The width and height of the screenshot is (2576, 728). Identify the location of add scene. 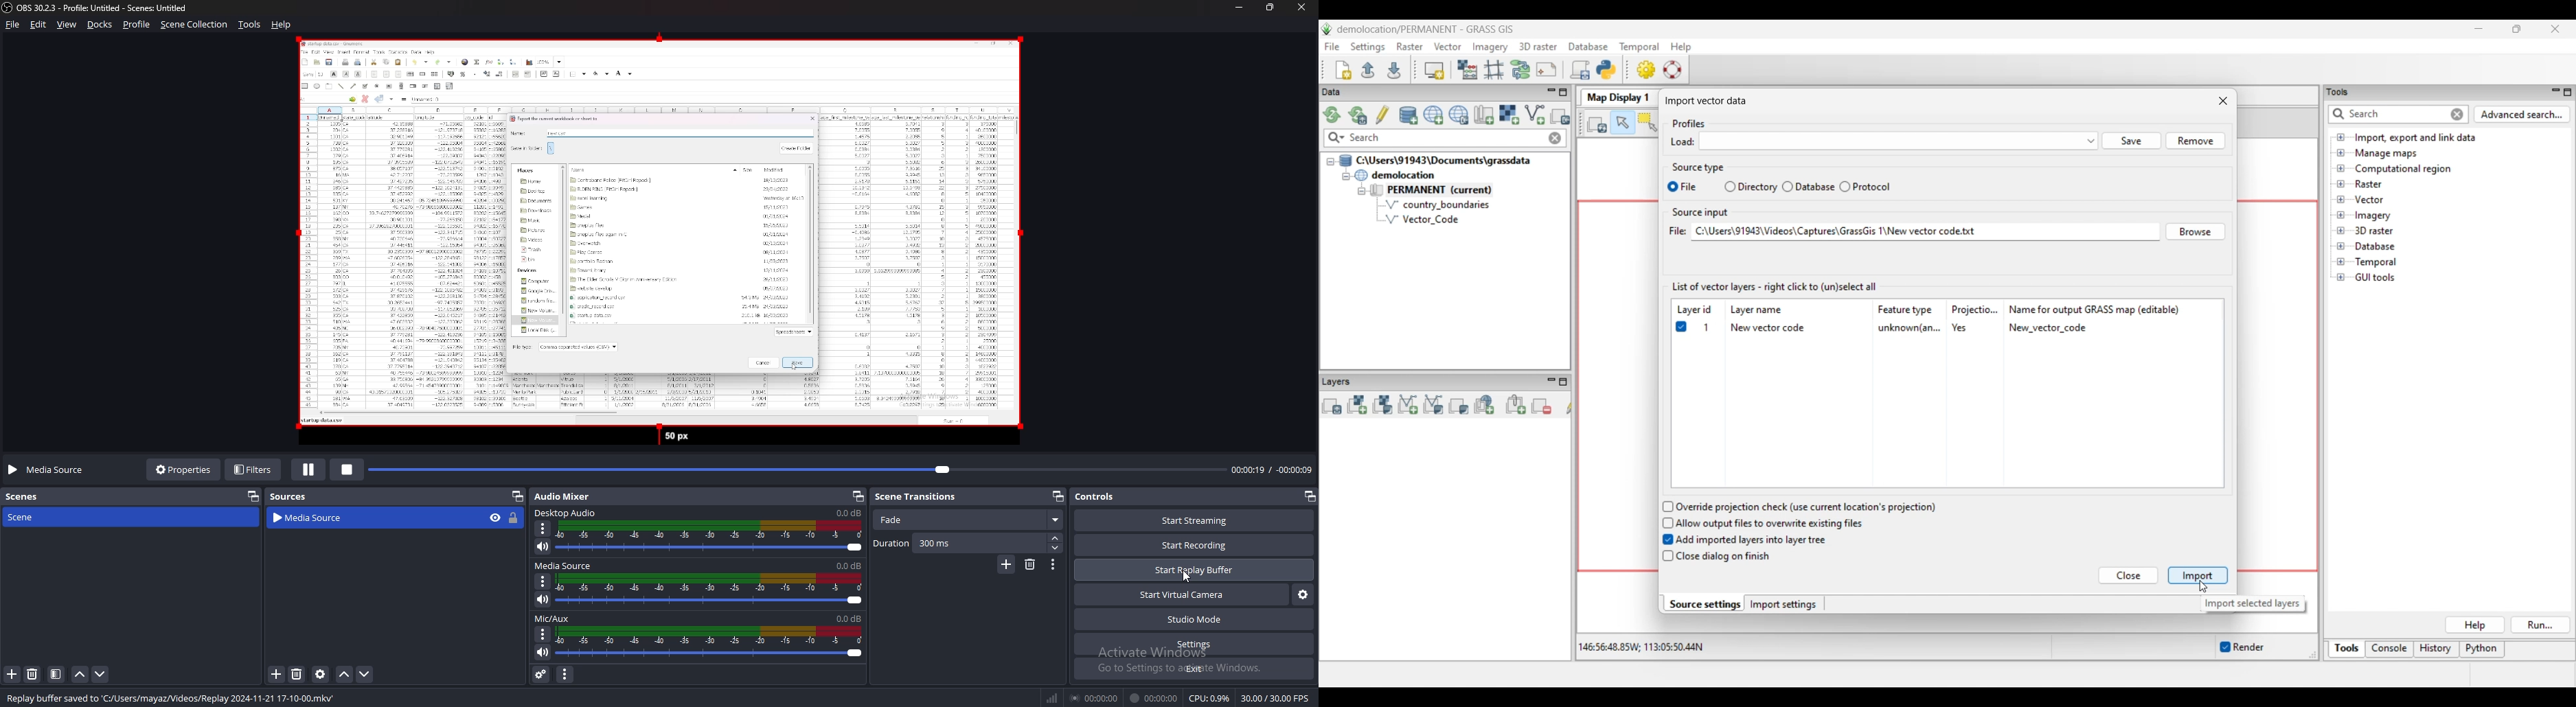
(12, 675).